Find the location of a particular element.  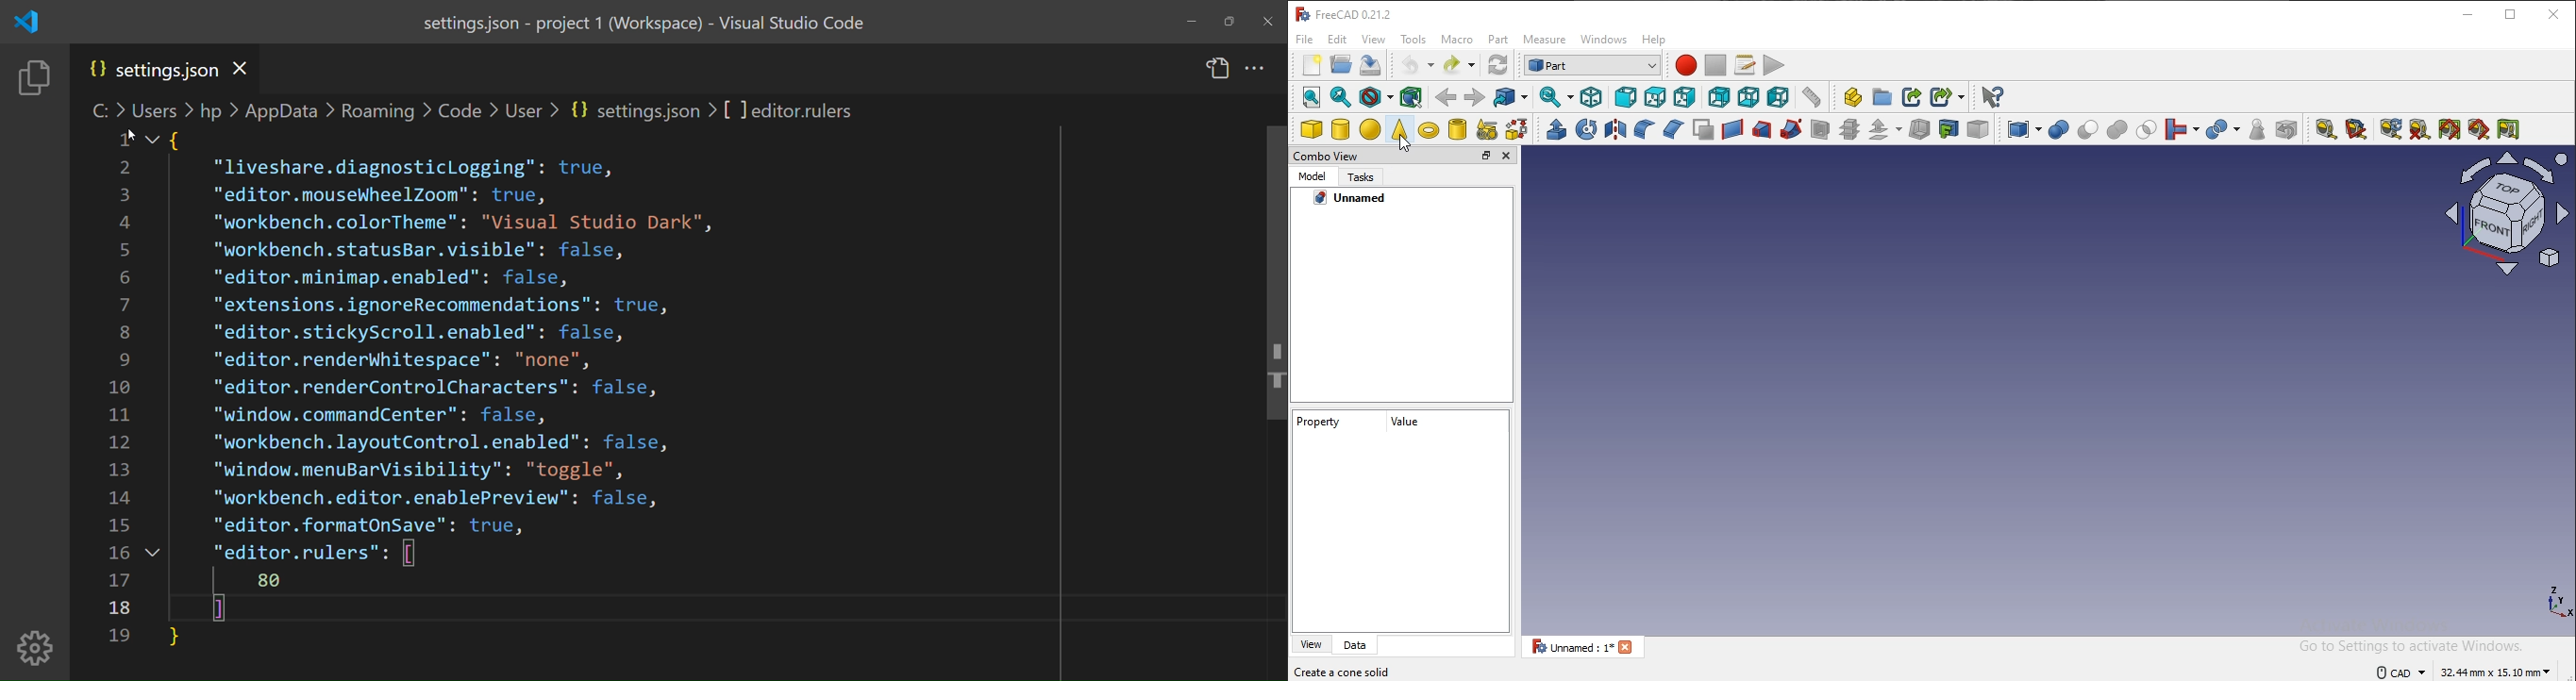

cone is located at coordinates (1398, 129).